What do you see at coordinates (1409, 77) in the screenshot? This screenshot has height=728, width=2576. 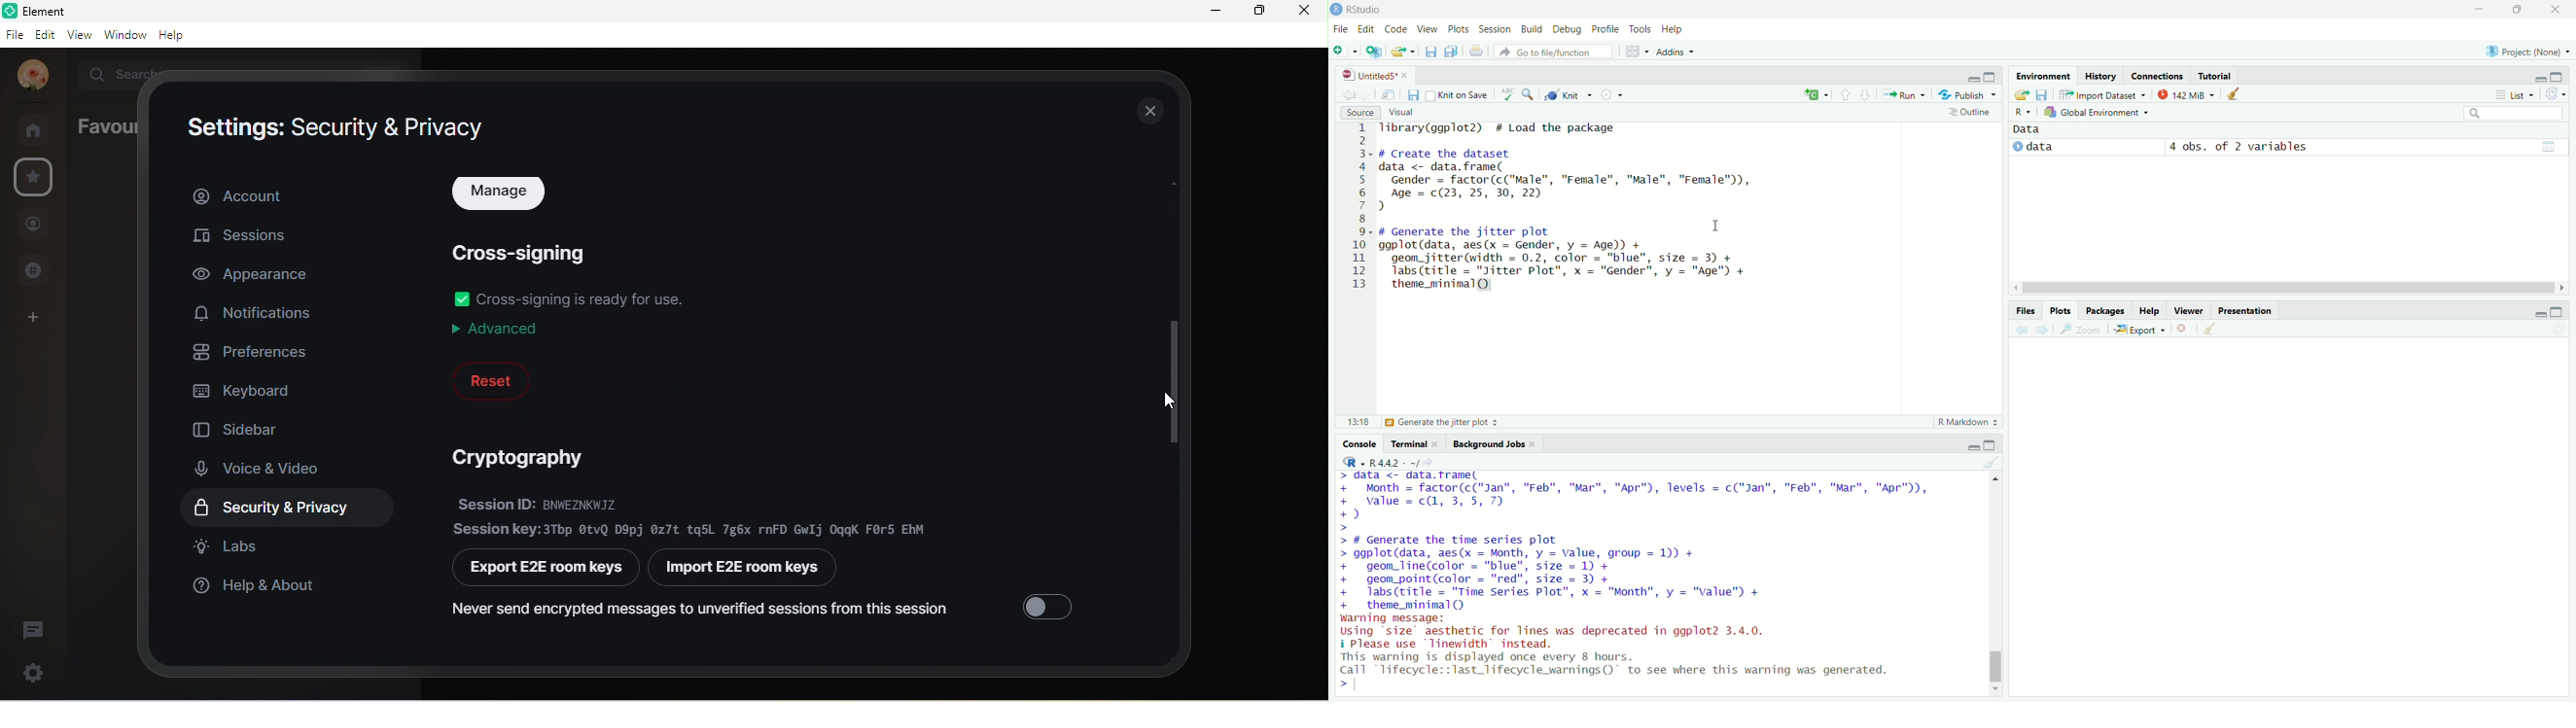 I see `close` at bounding box center [1409, 77].